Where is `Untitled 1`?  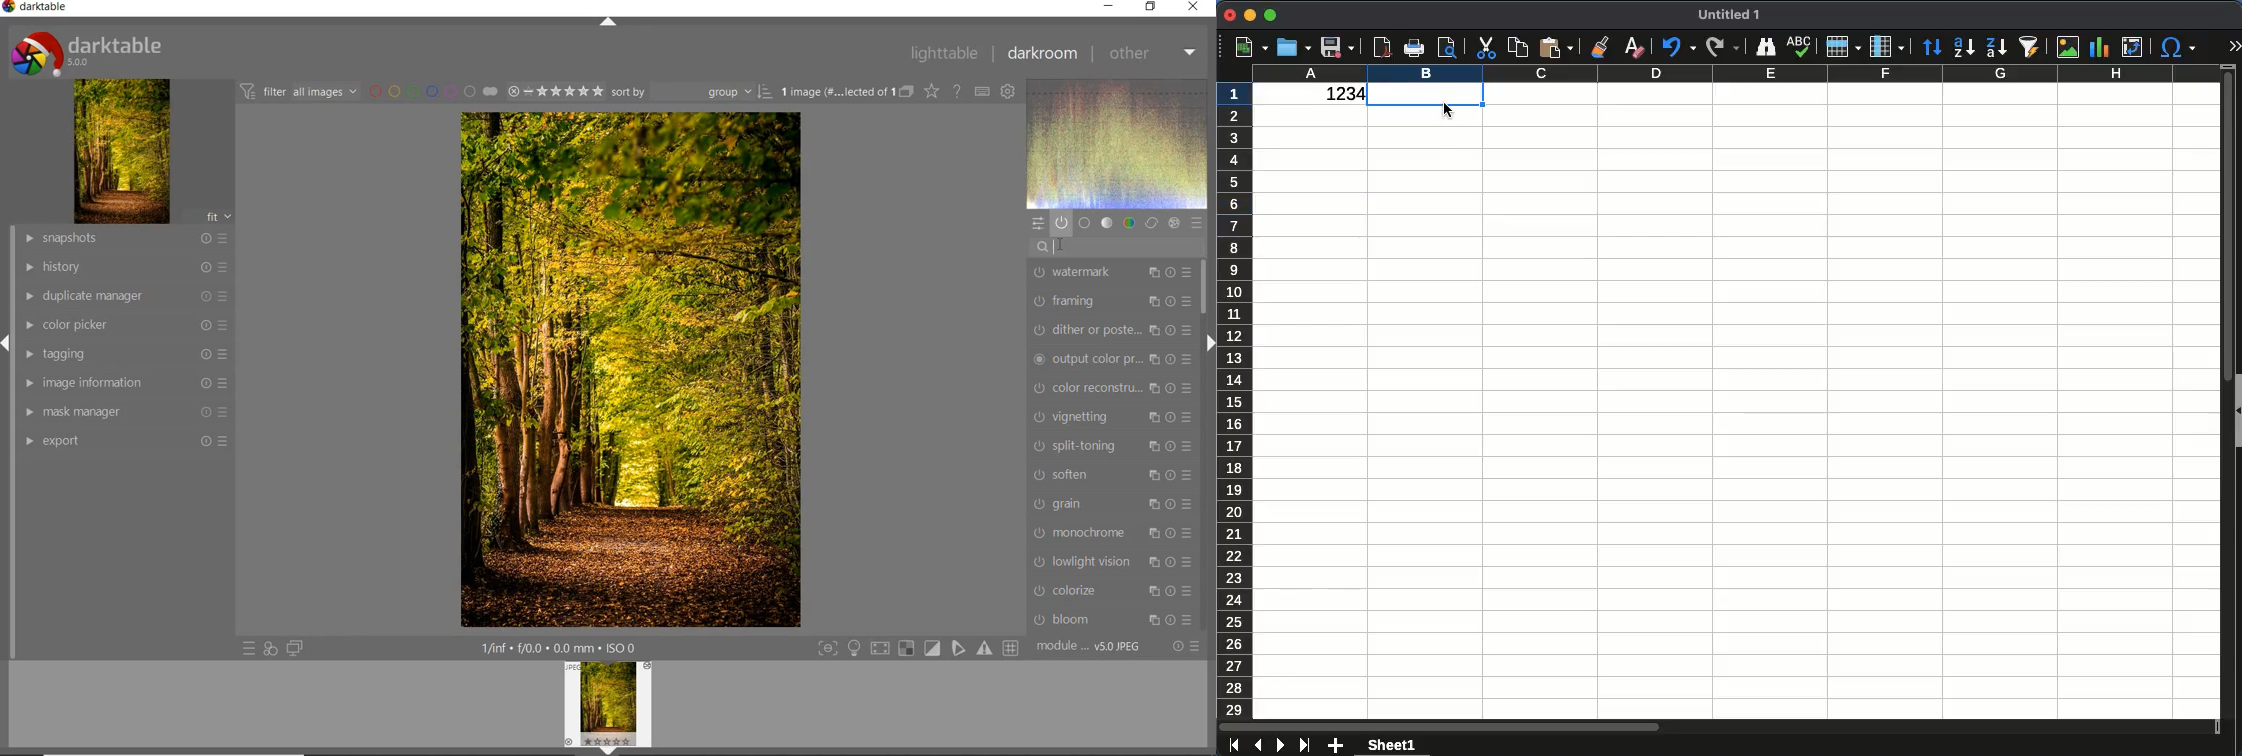 Untitled 1 is located at coordinates (1730, 15).